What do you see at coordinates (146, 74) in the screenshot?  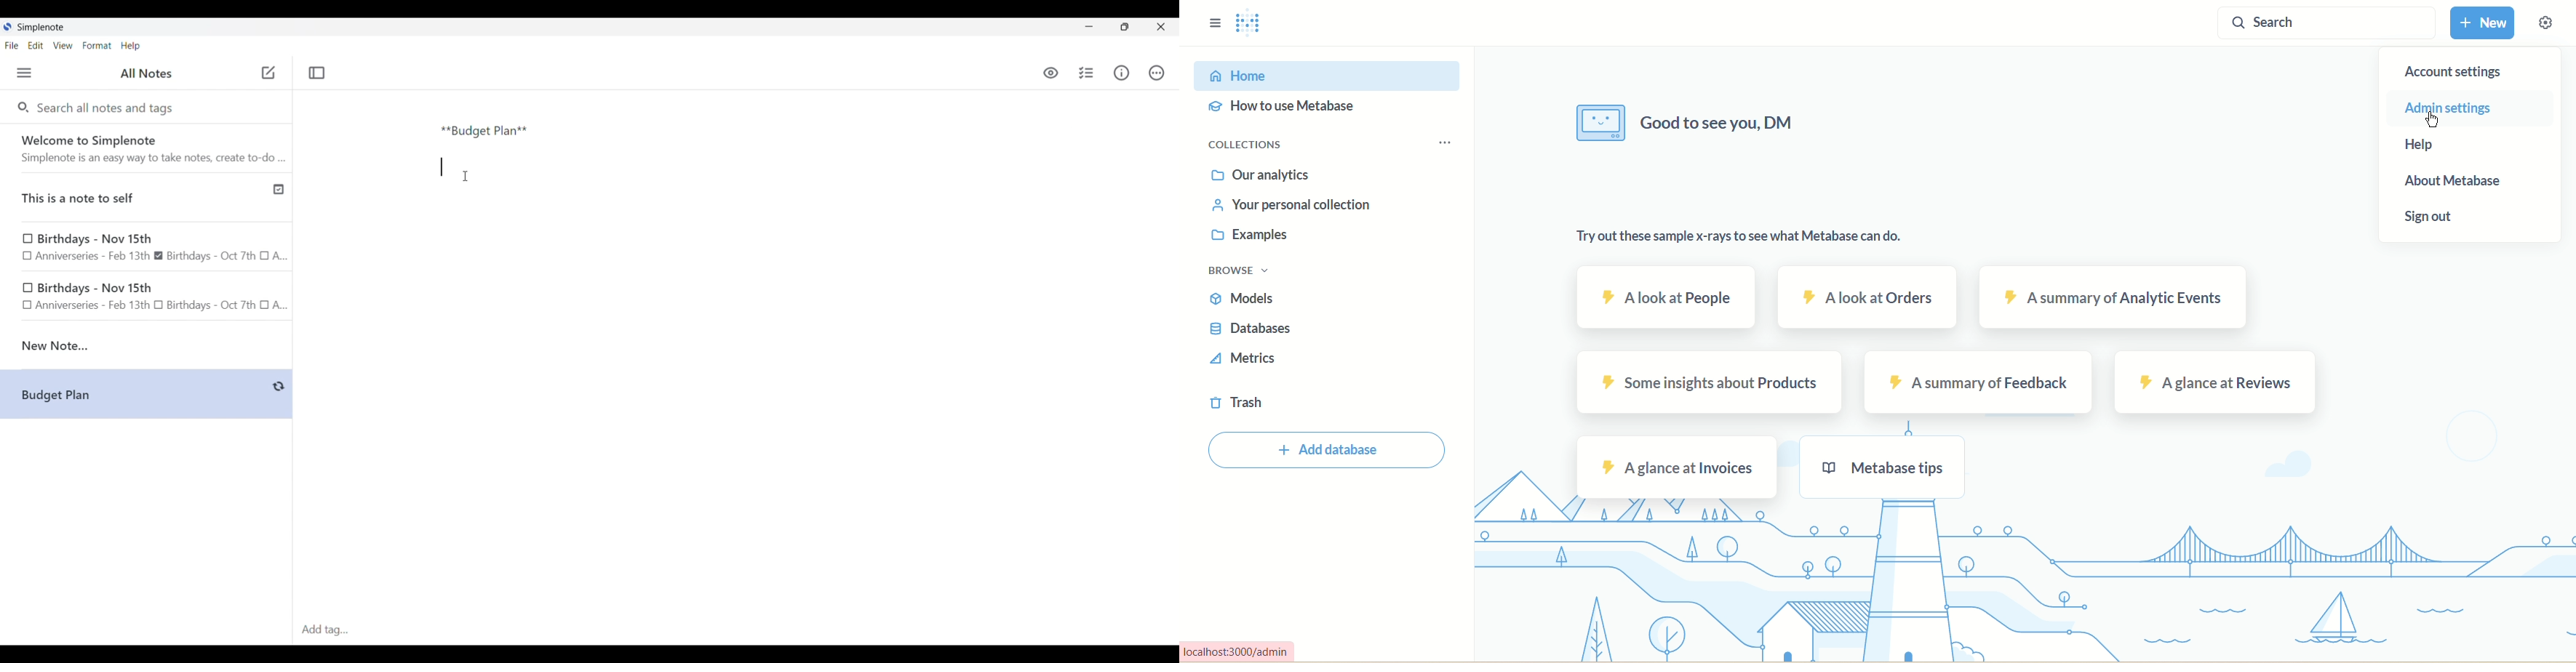 I see `Title of left side panel` at bounding box center [146, 74].